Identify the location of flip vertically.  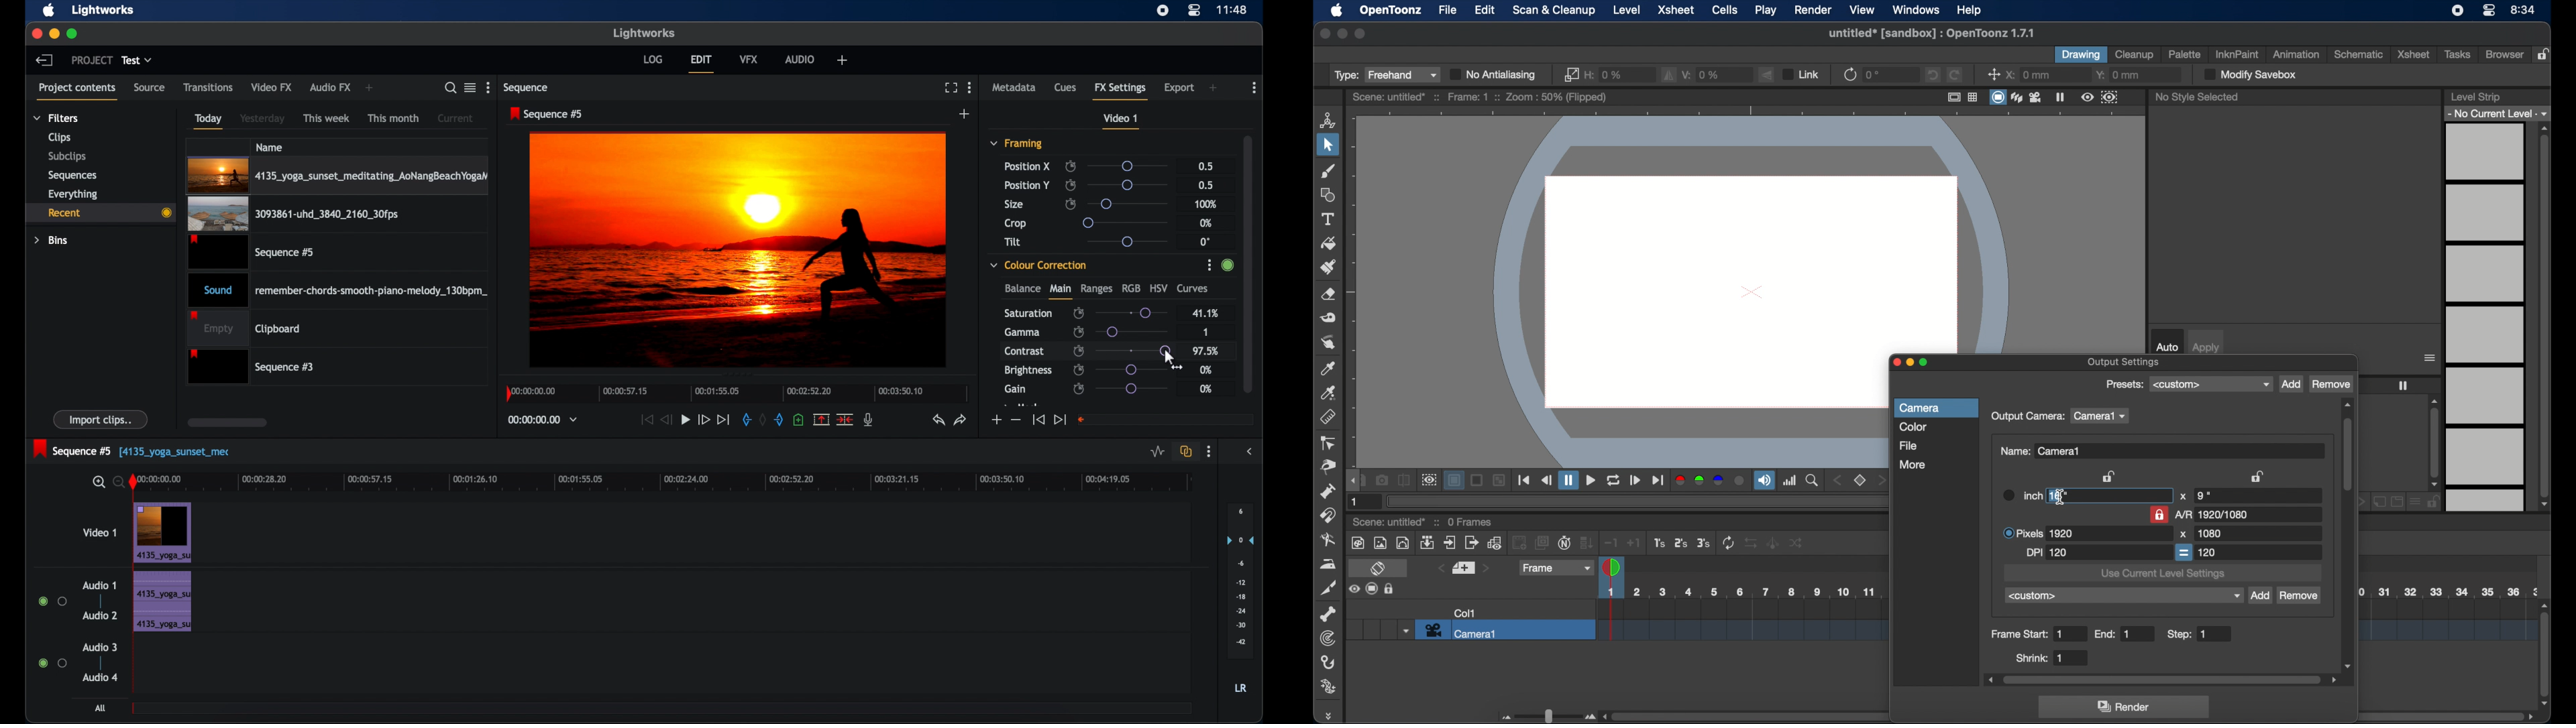
(1768, 74).